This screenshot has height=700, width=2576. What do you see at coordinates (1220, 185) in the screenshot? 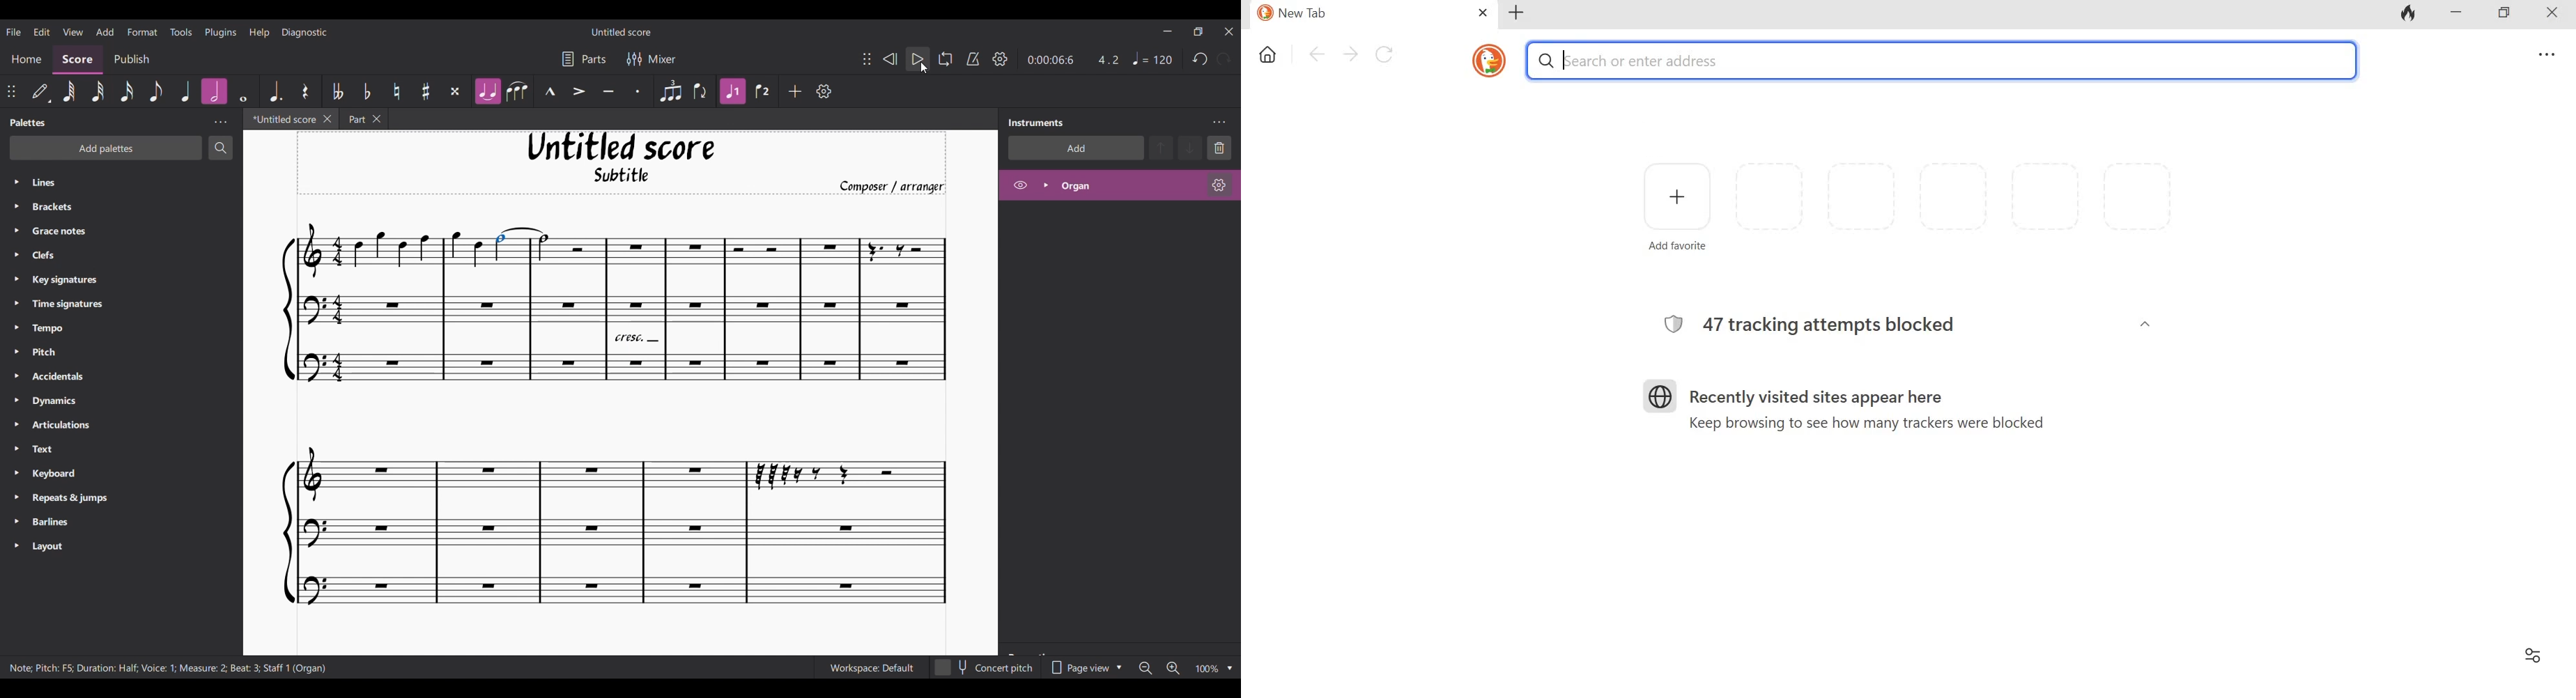
I see `Organ settings` at bounding box center [1220, 185].